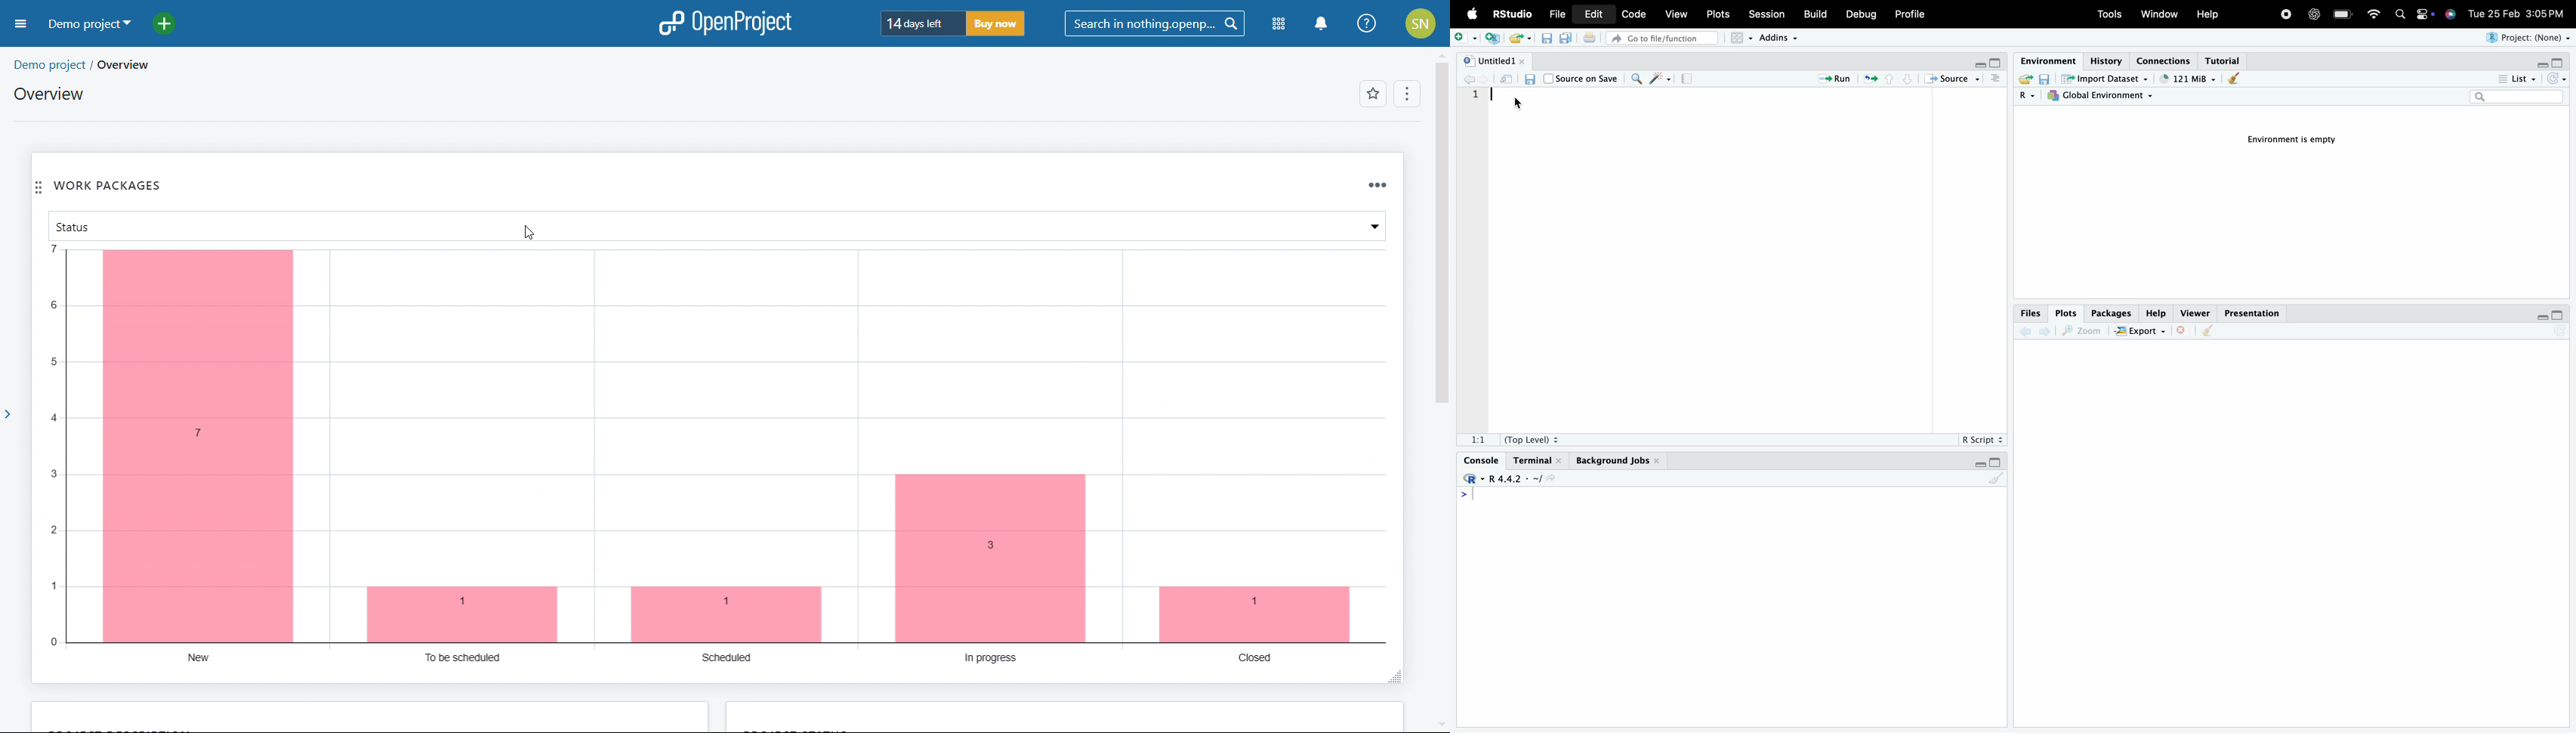 The image size is (2576, 756). I want to click on Refresh the list of objects in the environment, so click(2556, 79).